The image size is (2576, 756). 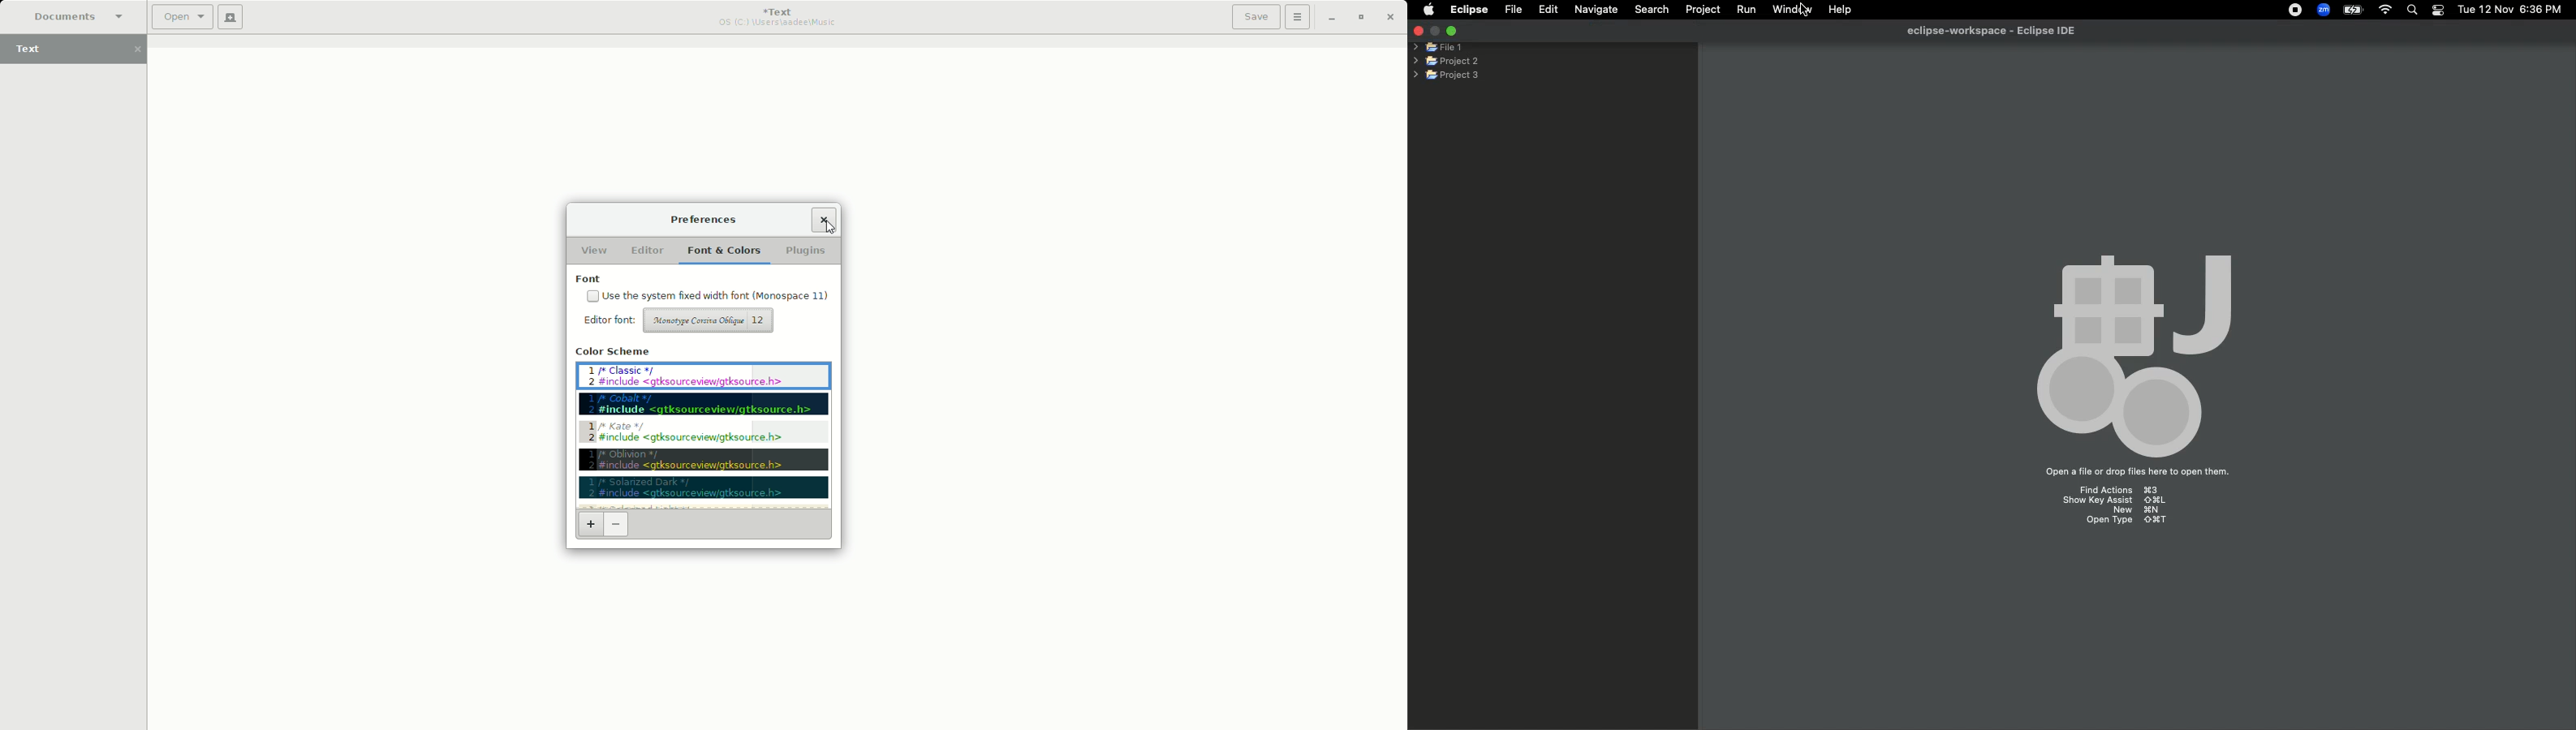 What do you see at coordinates (1597, 10) in the screenshot?
I see `Navigate` at bounding box center [1597, 10].